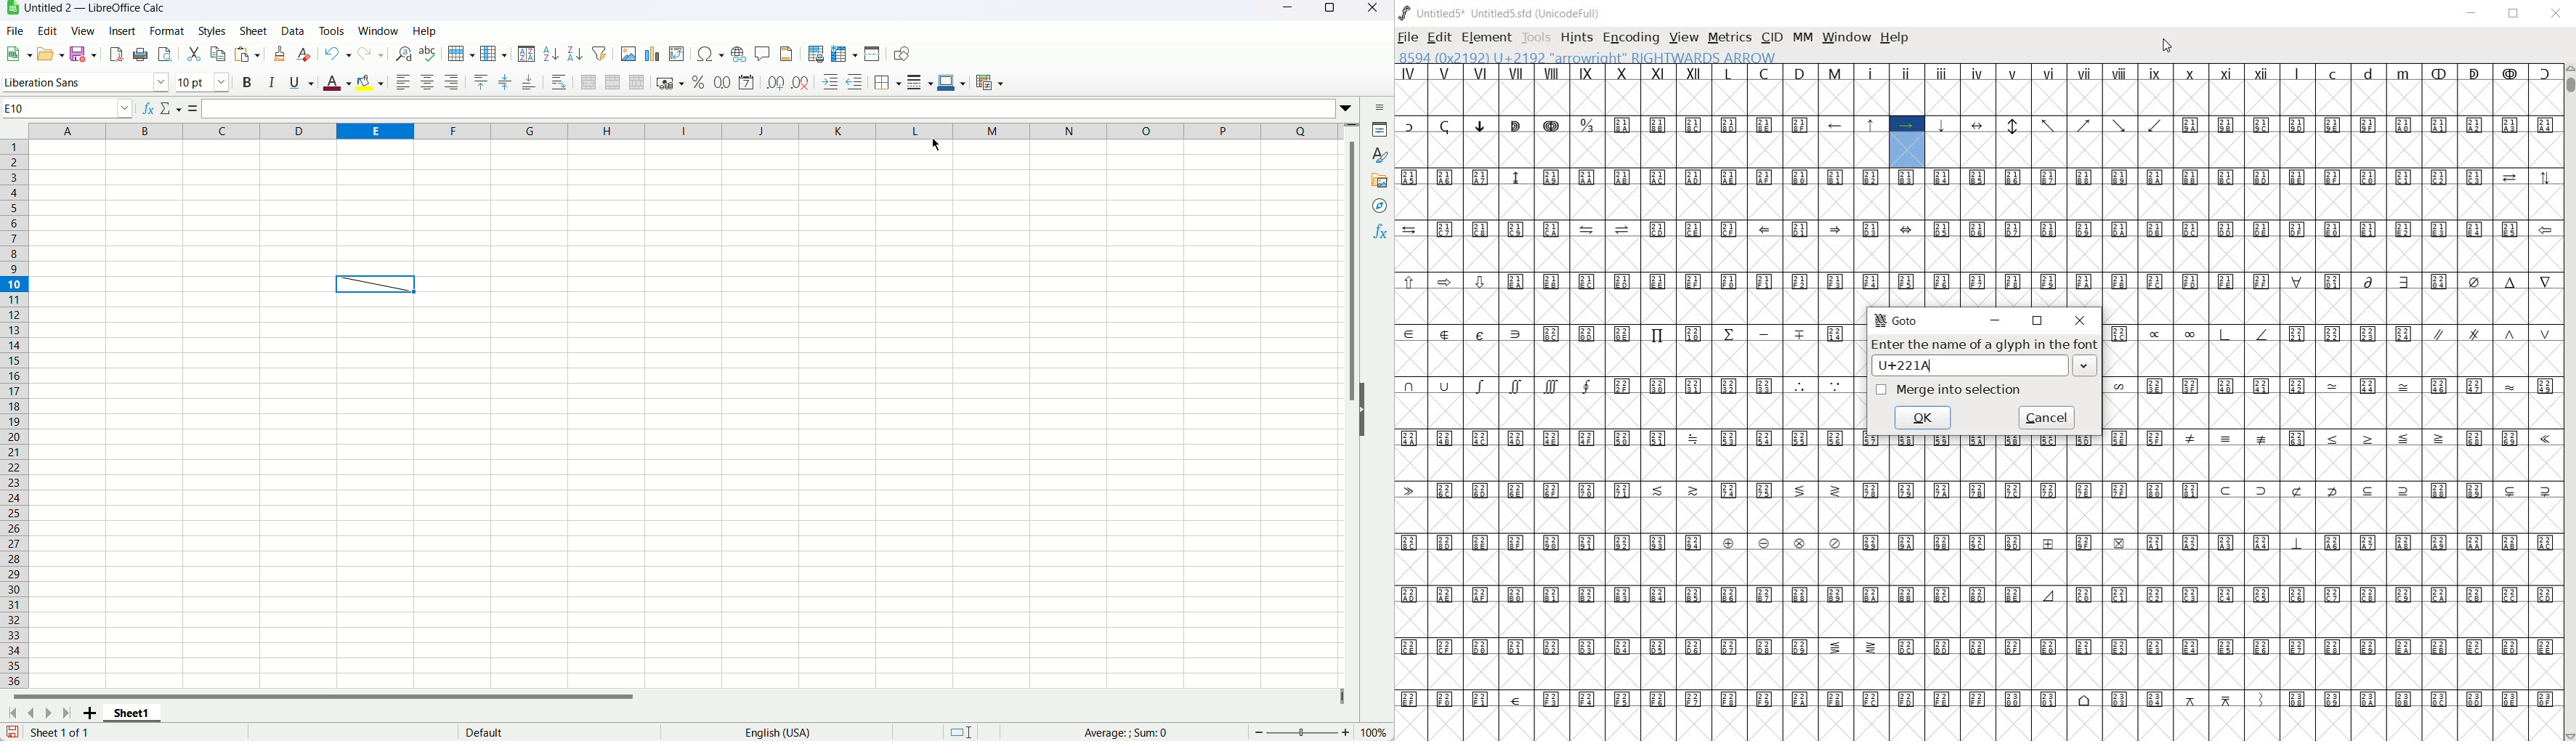 This screenshot has height=756, width=2576. Describe the element at coordinates (12, 732) in the screenshot. I see `Save` at that location.